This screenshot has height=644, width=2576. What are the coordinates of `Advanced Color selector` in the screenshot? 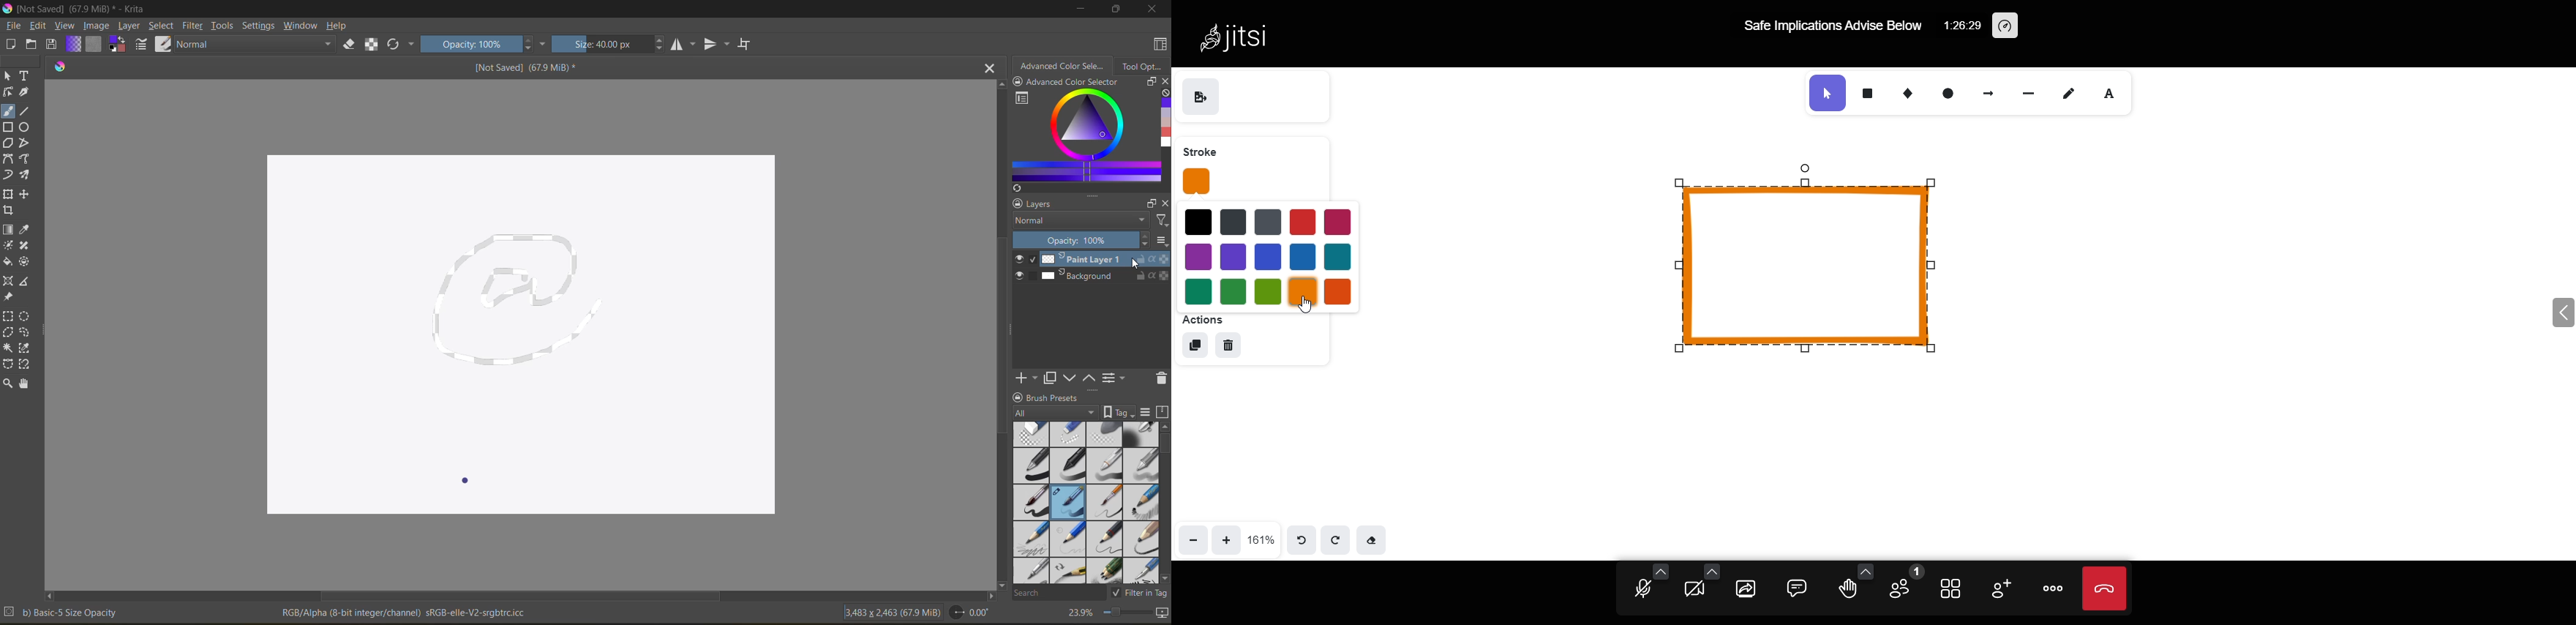 It's located at (1074, 82).